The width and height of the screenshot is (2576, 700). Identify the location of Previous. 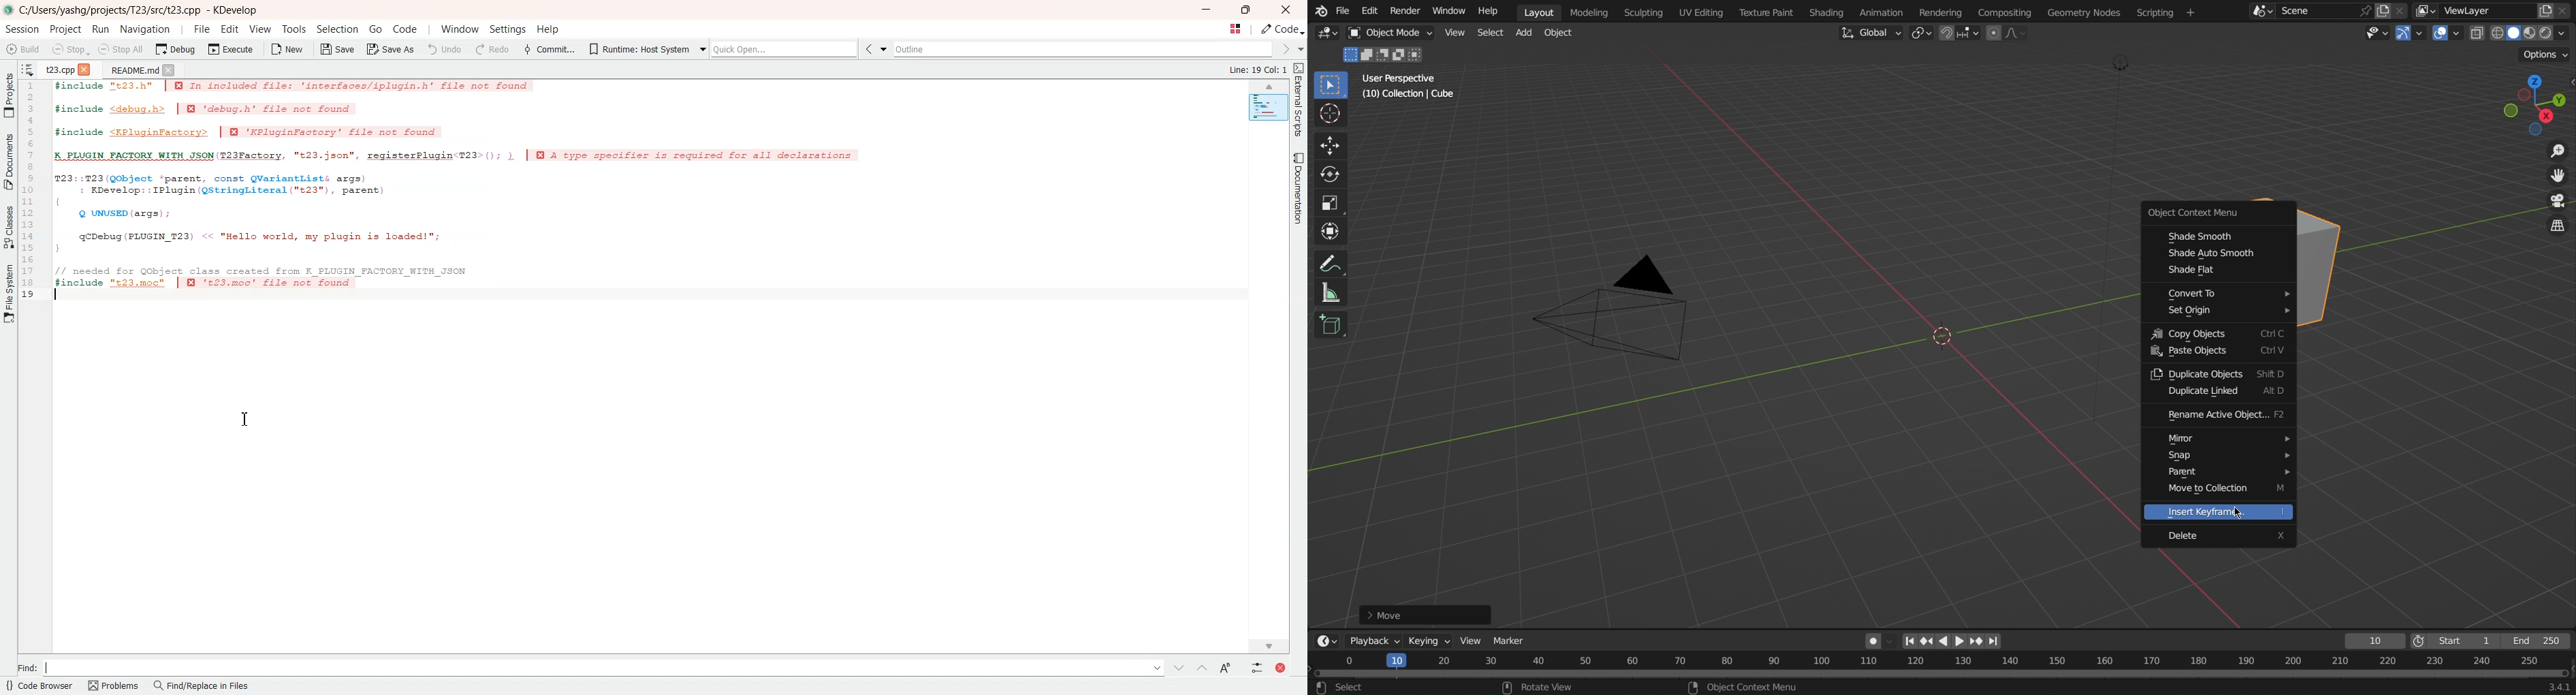
(1926, 641).